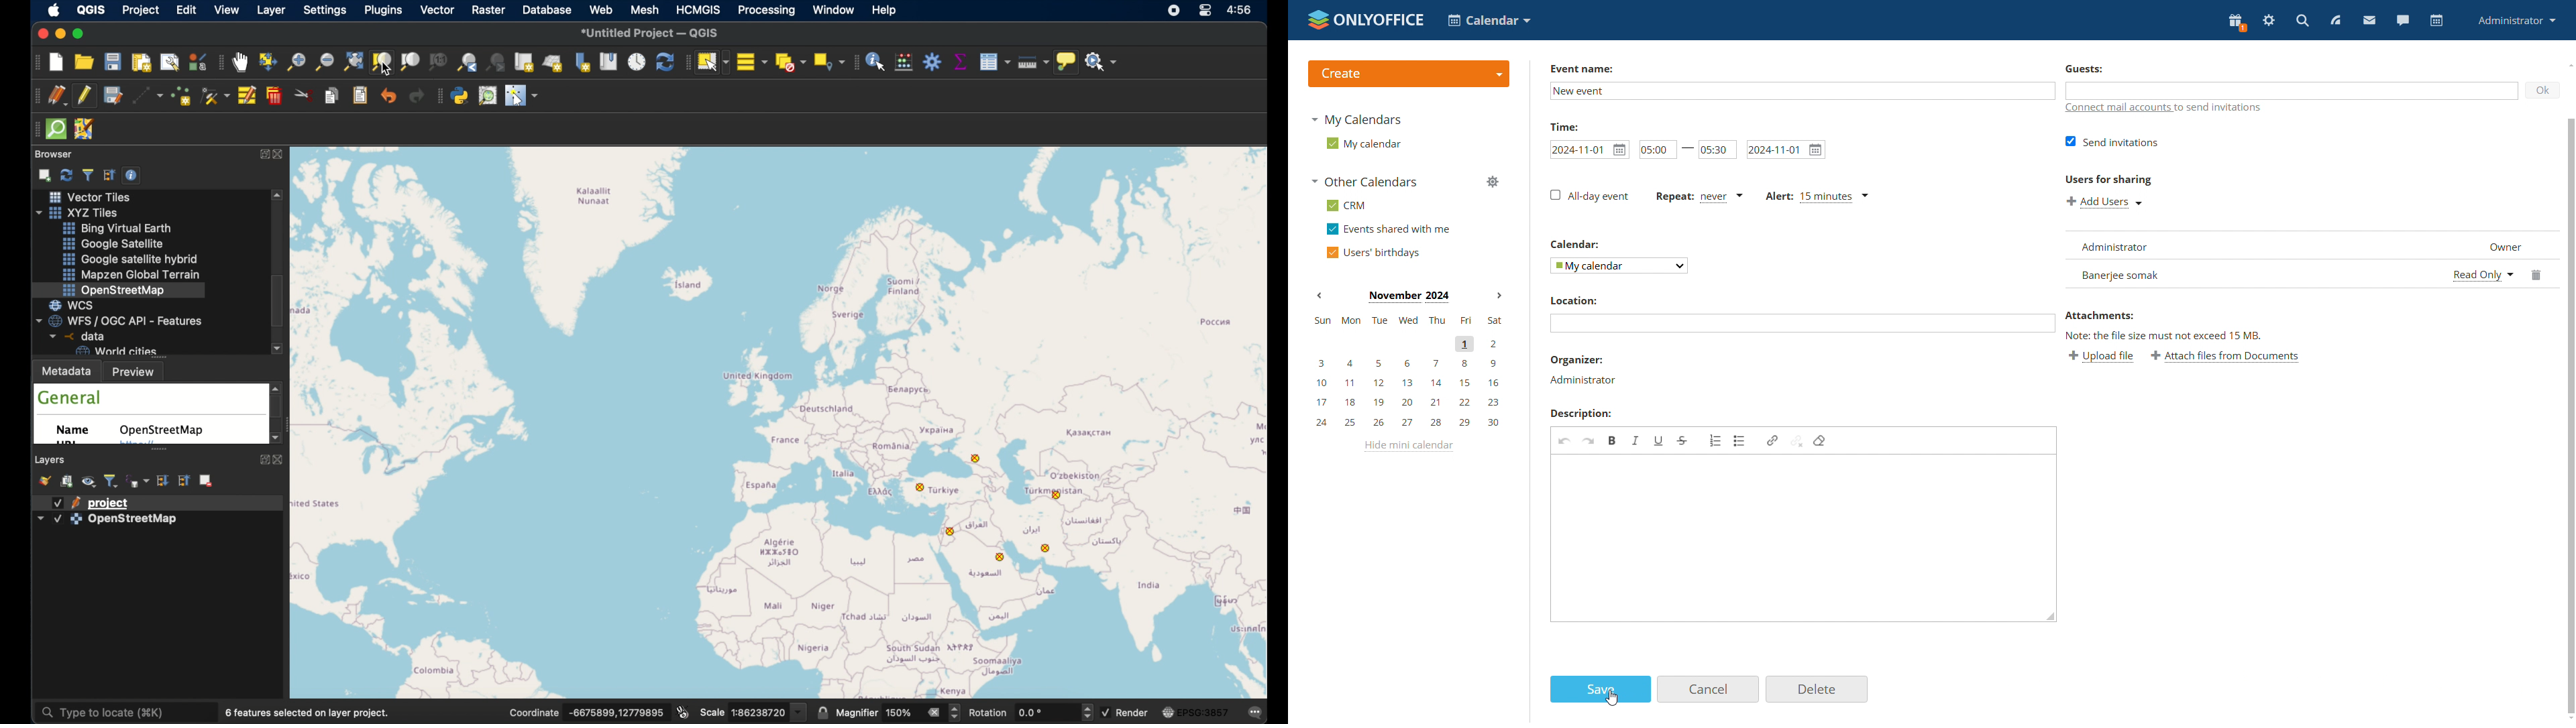 Image resolution: width=2576 pixels, height=728 pixels. What do you see at coordinates (1106, 713) in the screenshot?
I see `checkbox` at bounding box center [1106, 713].